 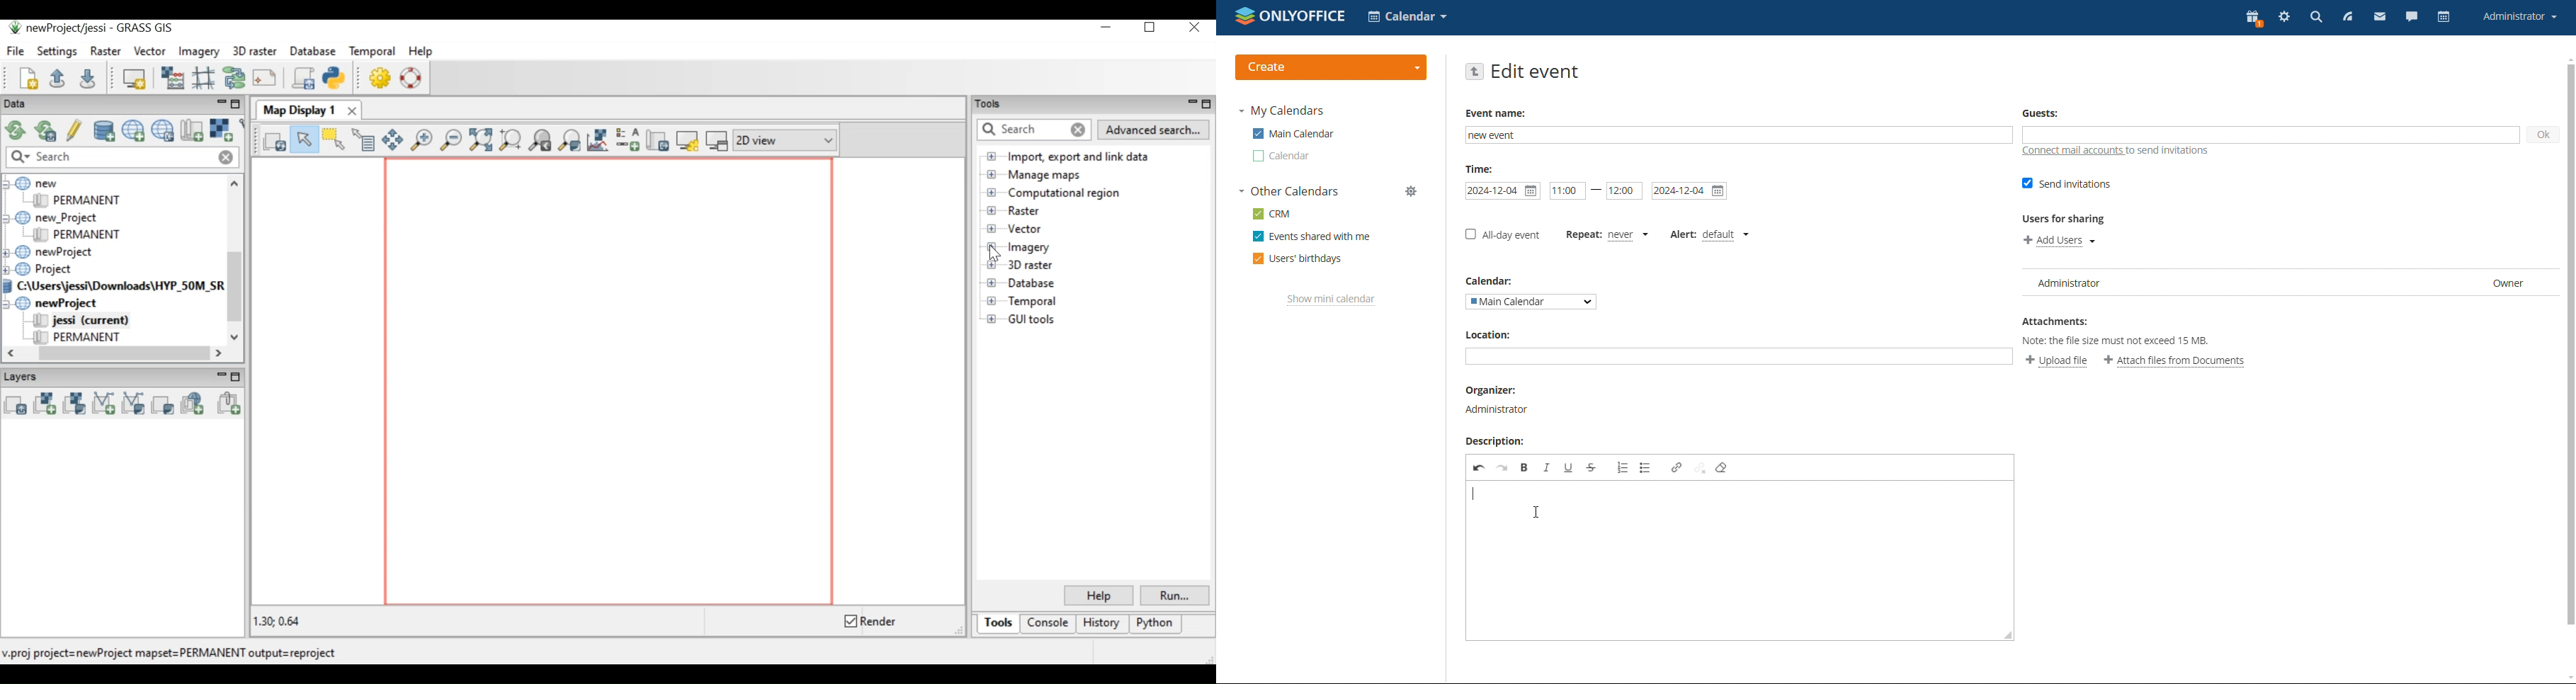 I want to click on scroll down, so click(x=2568, y=677).